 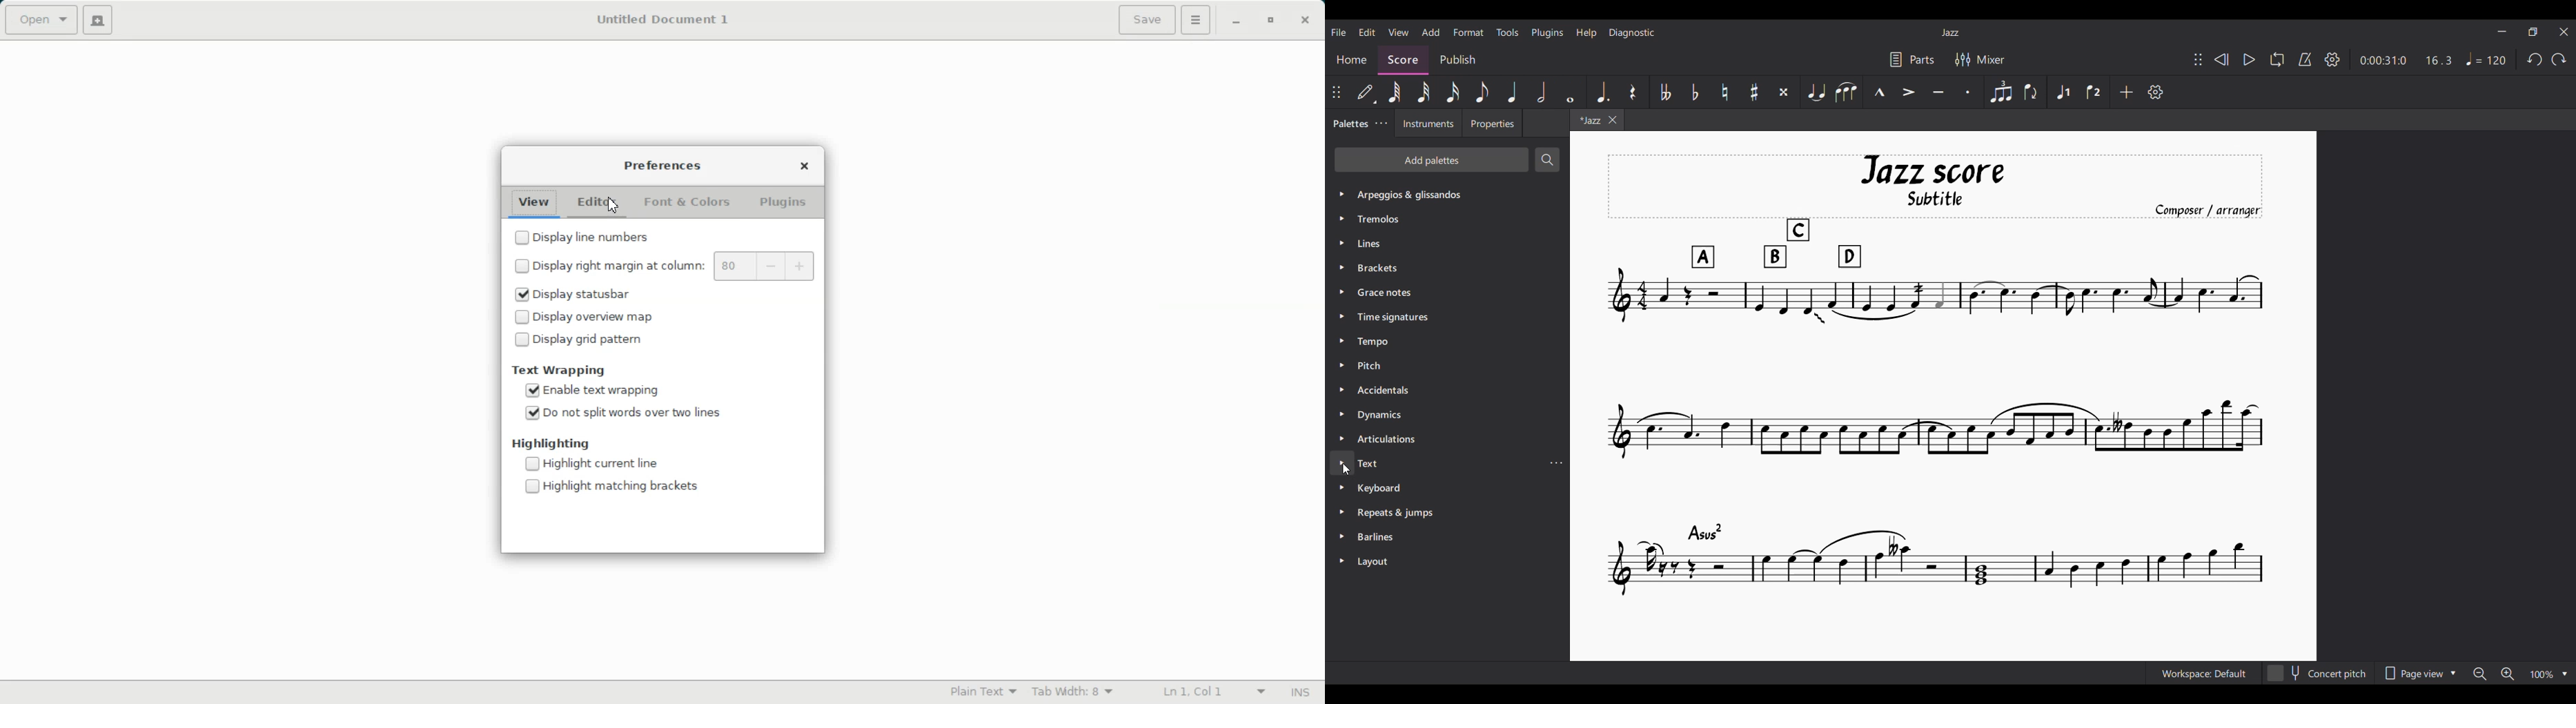 I want to click on (un)check Display right margin at column, so click(x=606, y=265).